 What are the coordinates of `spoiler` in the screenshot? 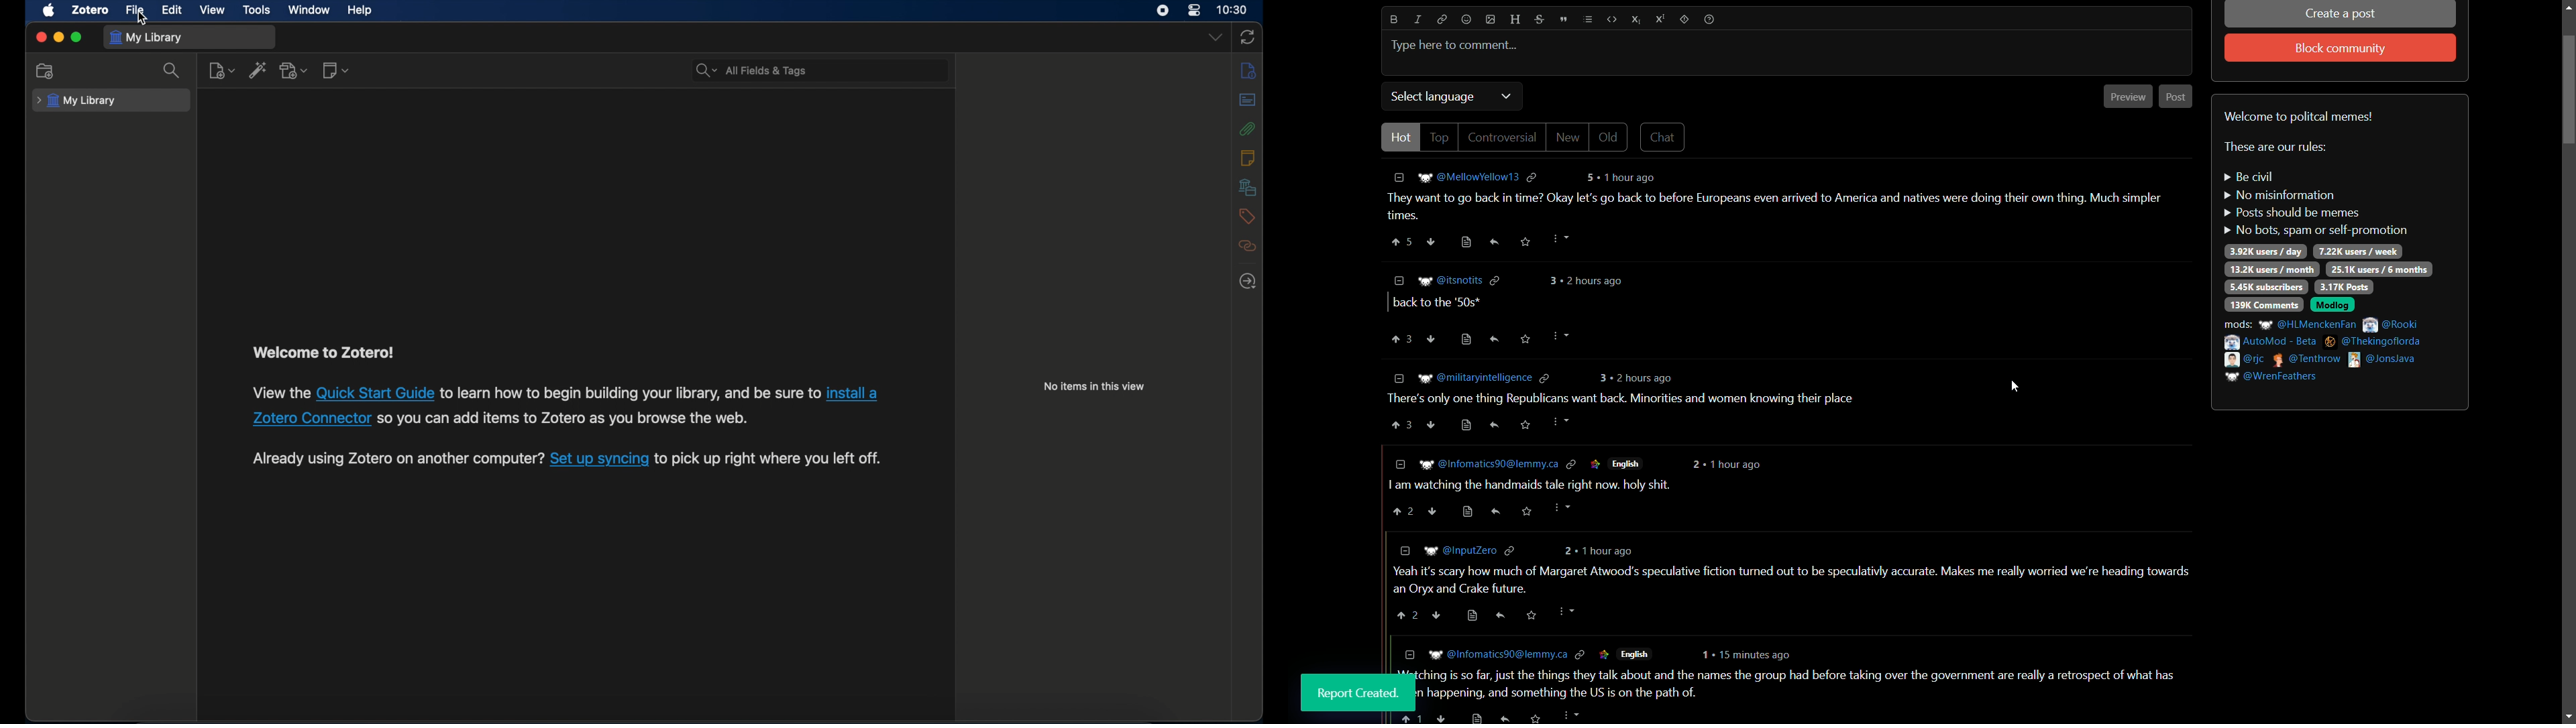 It's located at (1684, 19).